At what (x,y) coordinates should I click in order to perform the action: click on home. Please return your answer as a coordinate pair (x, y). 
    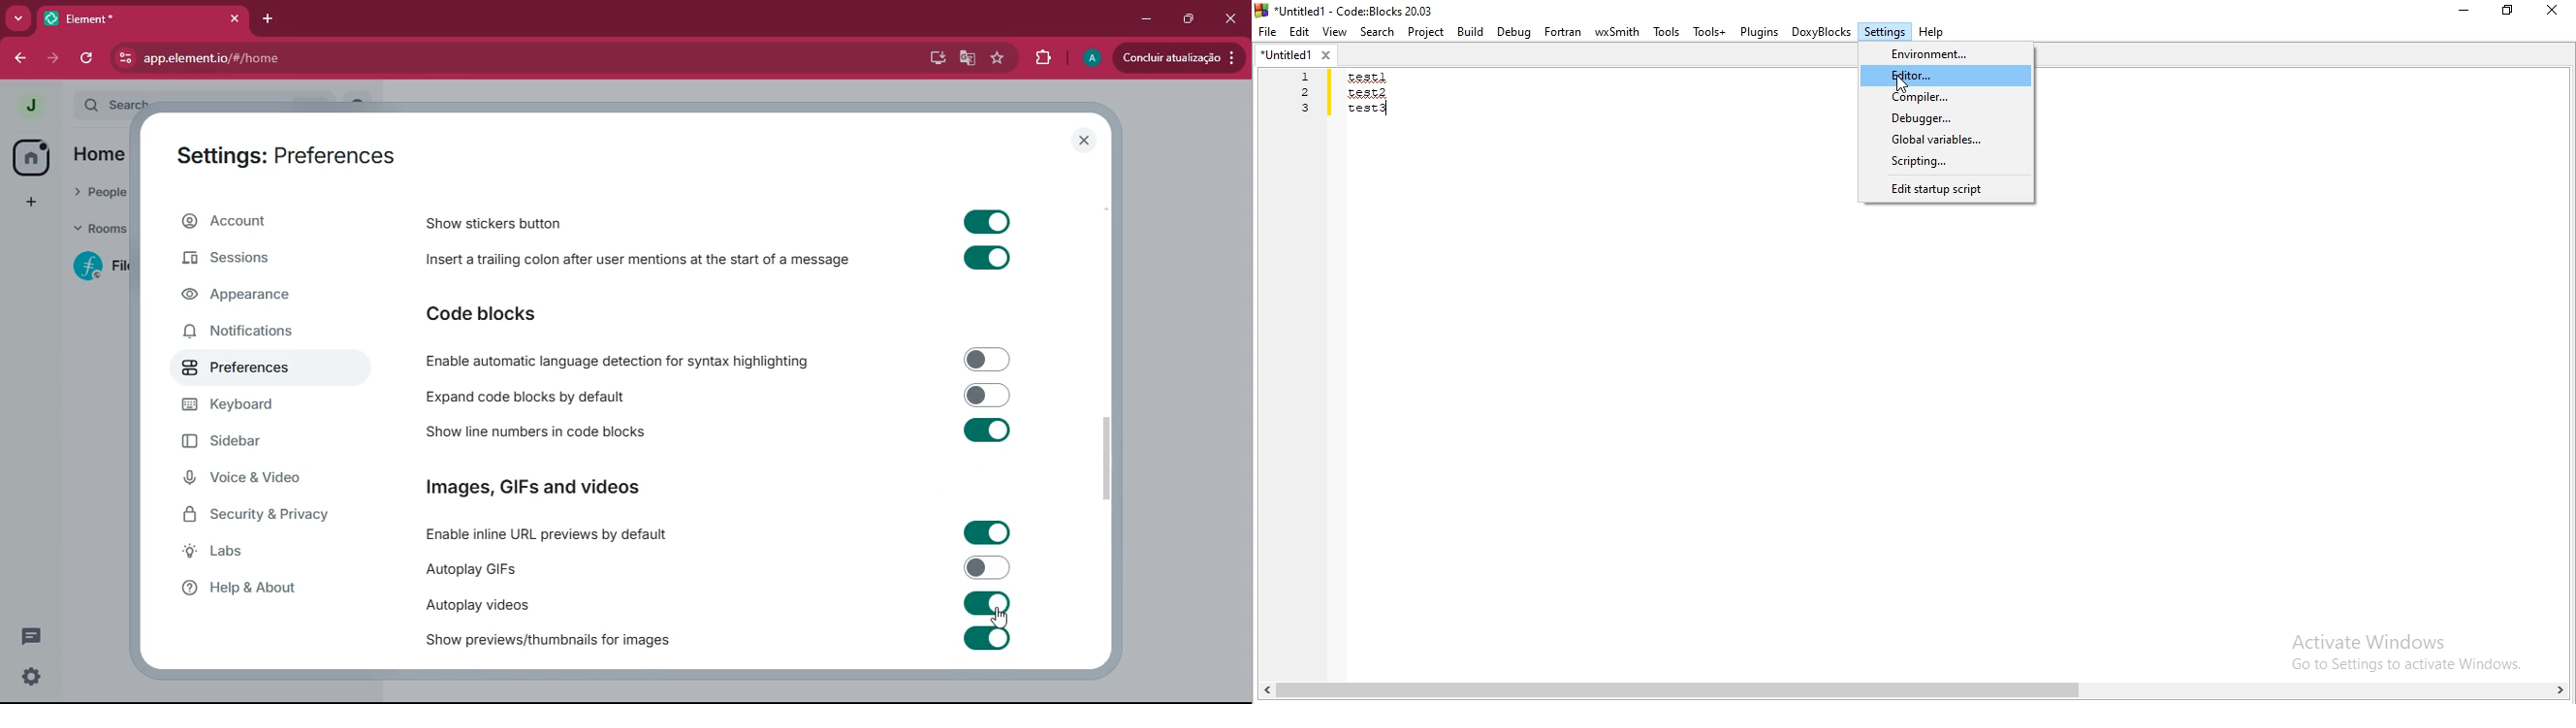
    Looking at the image, I should click on (98, 157).